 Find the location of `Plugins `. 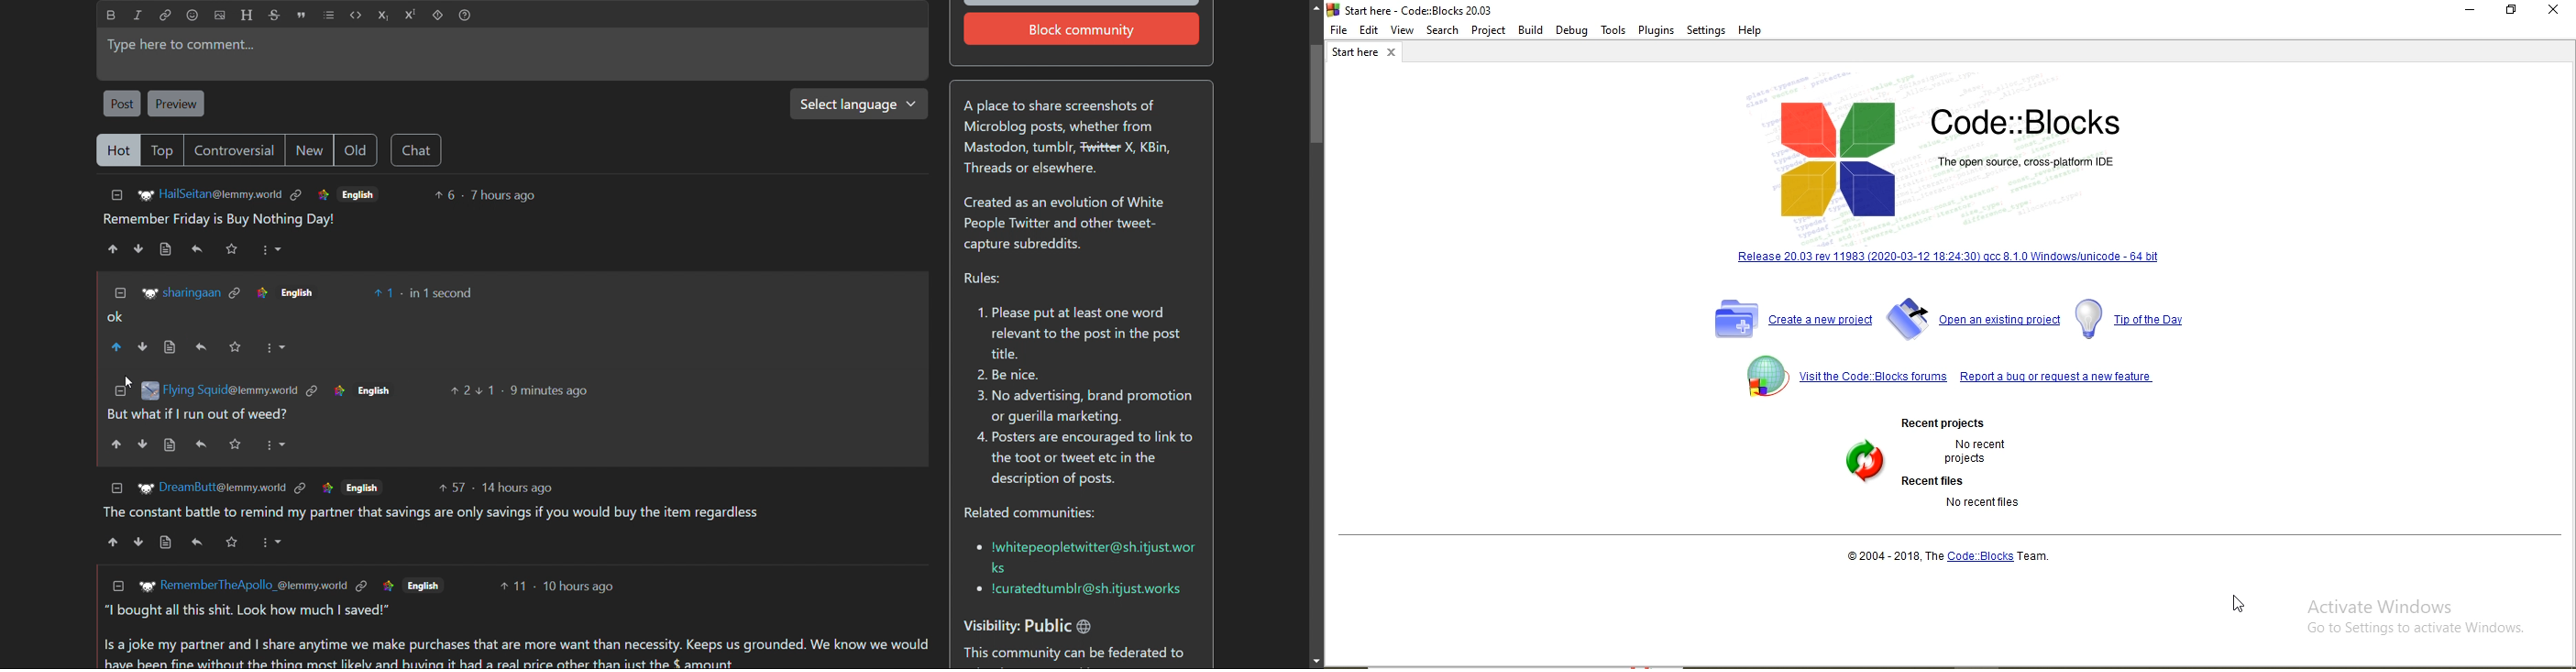

Plugins  is located at coordinates (1657, 28).